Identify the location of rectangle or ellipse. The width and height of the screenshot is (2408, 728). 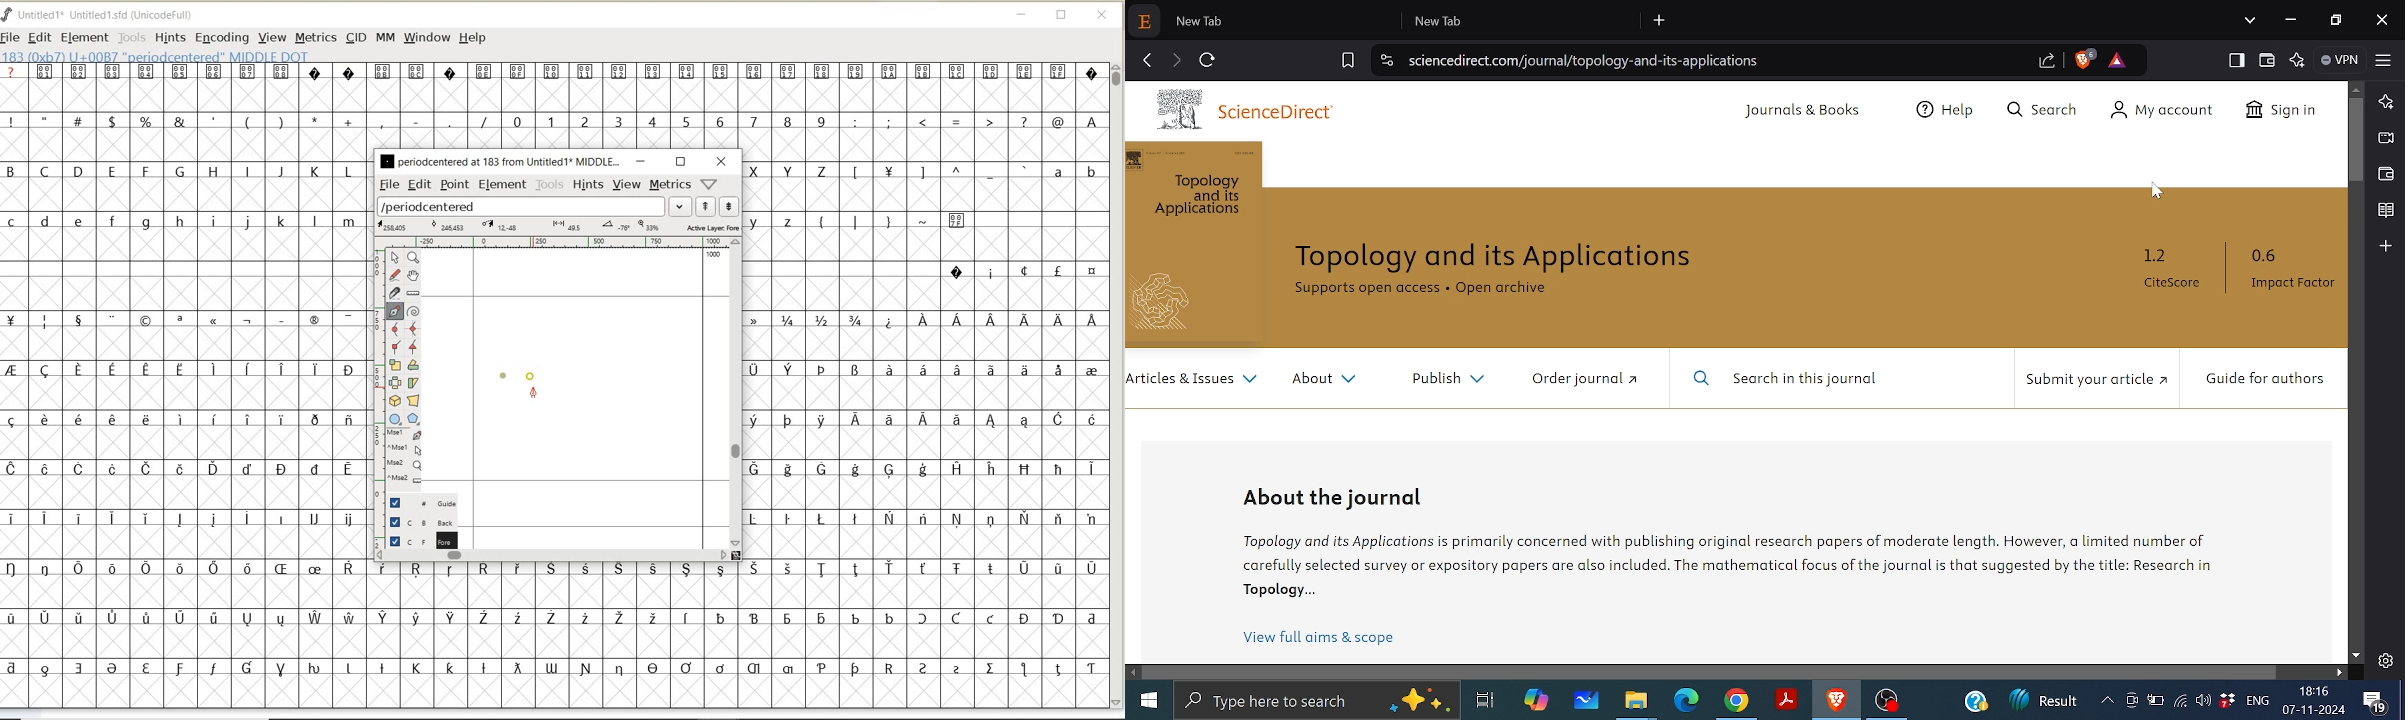
(395, 419).